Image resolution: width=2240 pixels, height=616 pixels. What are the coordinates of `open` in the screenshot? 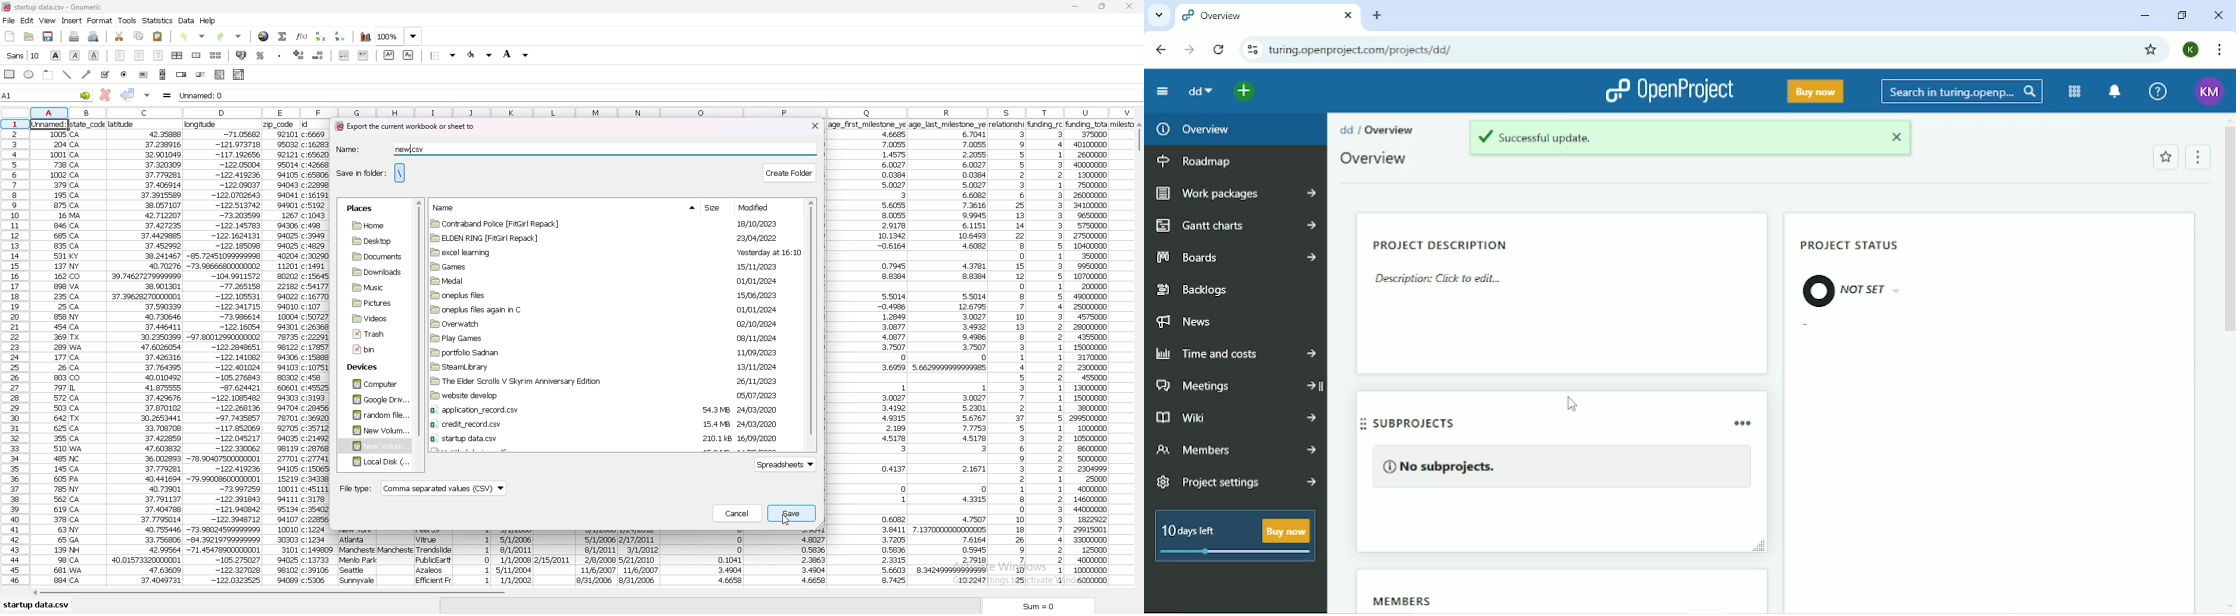 It's located at (30, 37).